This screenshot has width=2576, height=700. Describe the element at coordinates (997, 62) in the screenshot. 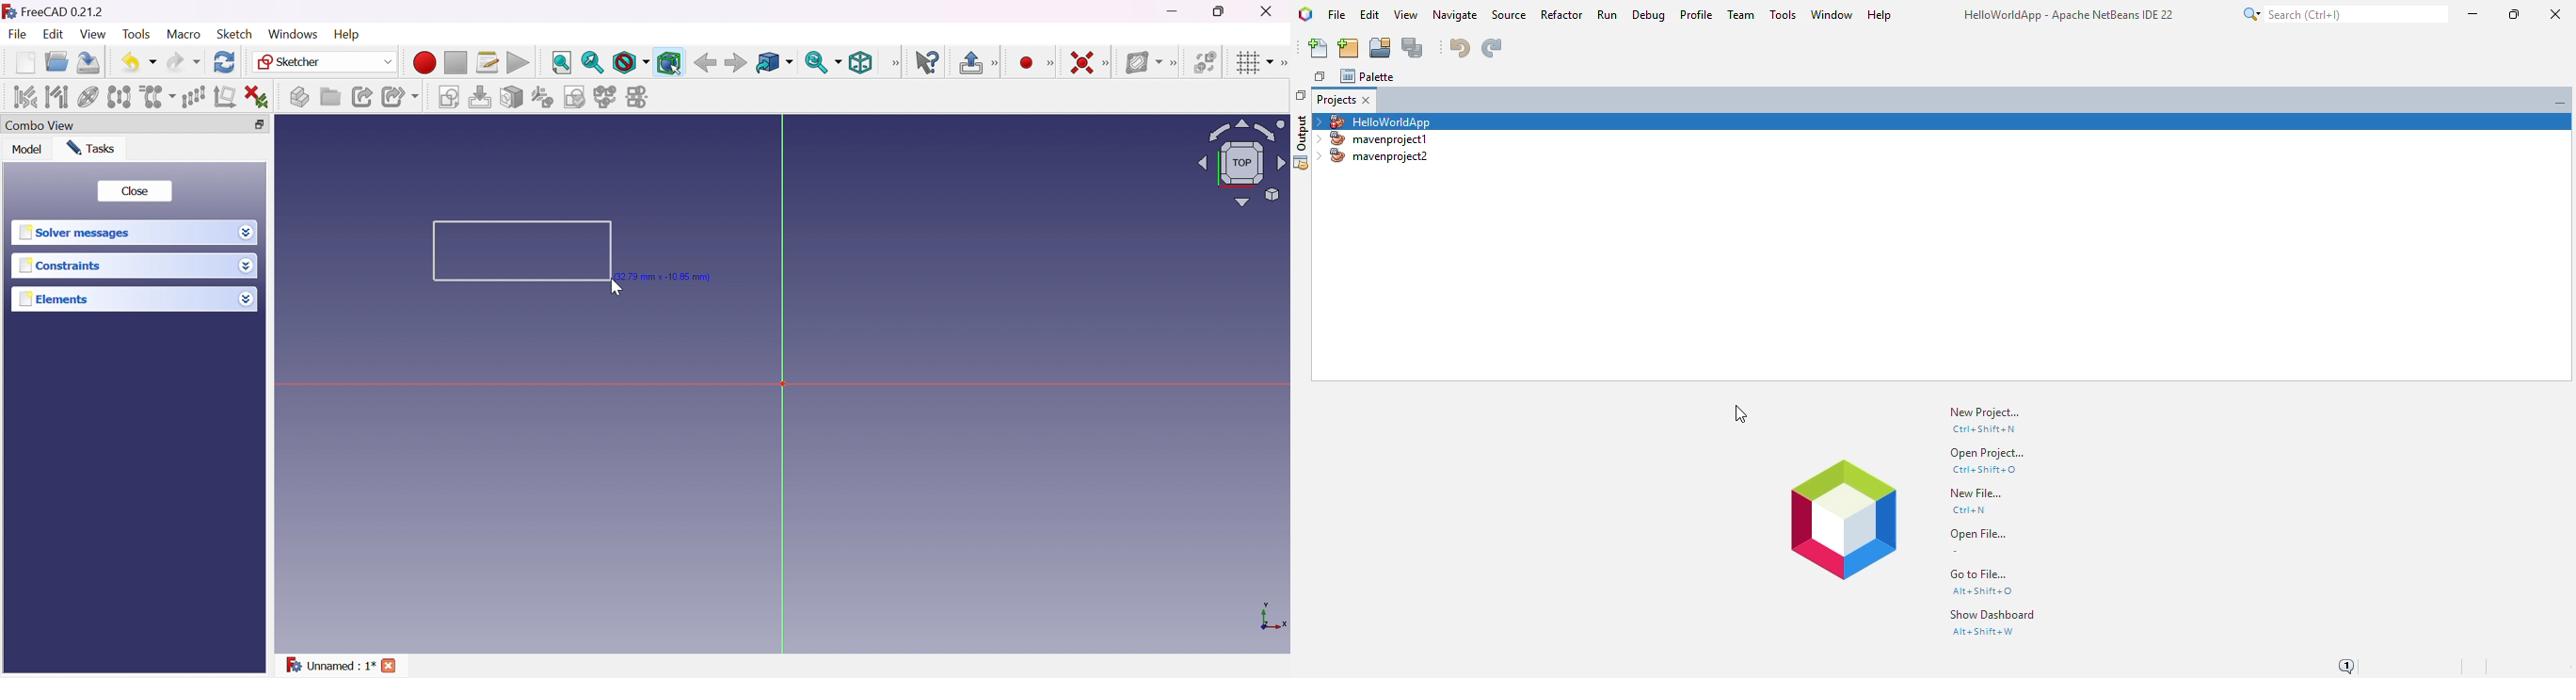

I see `[Sketcher edit mode]` at that location.